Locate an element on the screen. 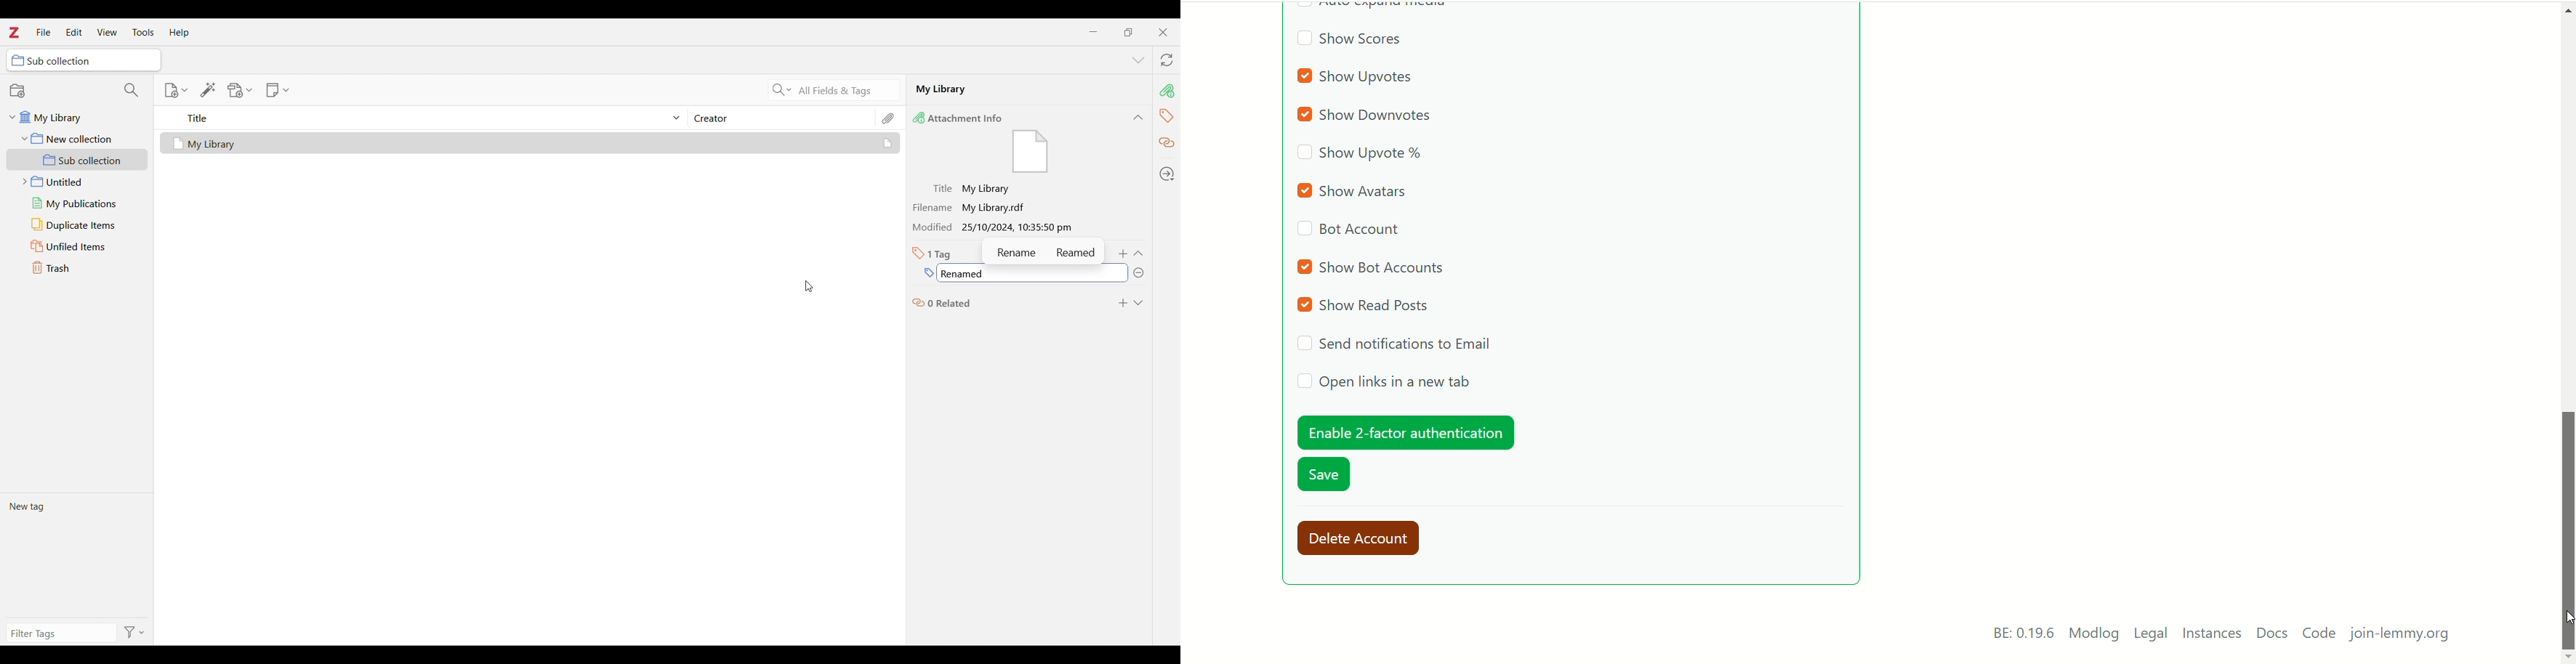  Add is located at coordinates (1123, 303).